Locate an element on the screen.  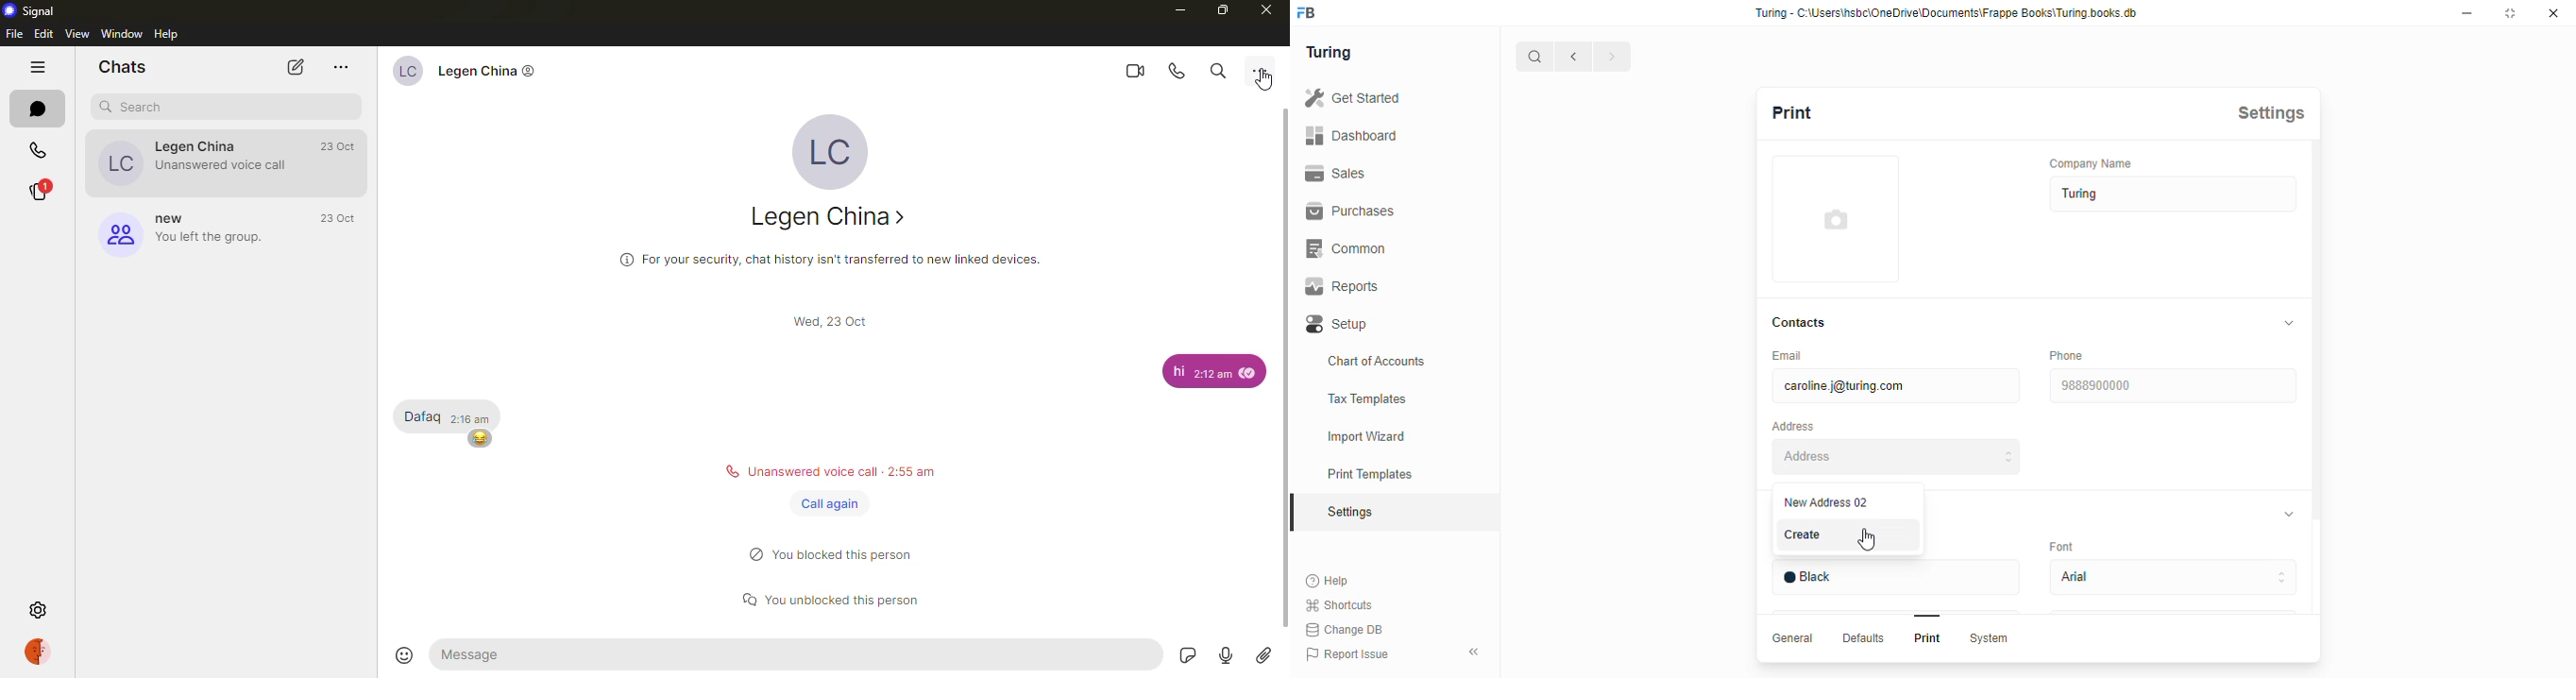
change DB is located at coordinates (1344, 630).